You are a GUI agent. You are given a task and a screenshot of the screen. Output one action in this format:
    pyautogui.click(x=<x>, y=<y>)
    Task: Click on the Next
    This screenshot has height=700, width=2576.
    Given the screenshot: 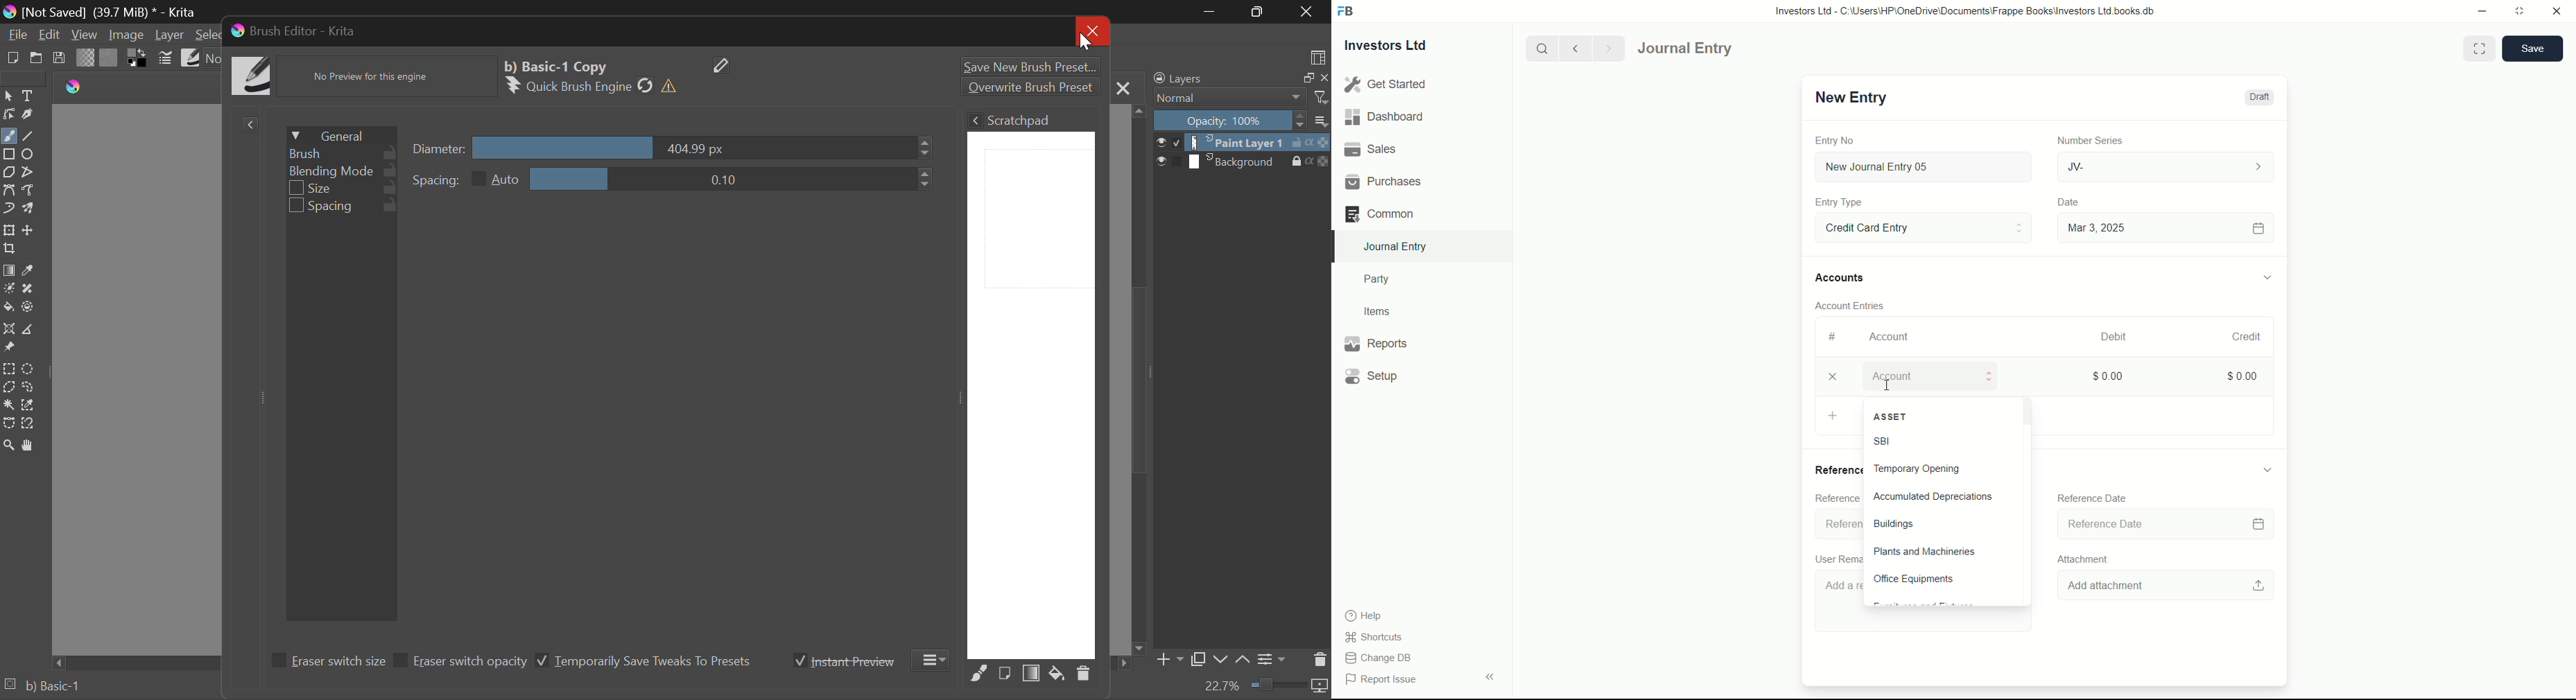 What is the action you would take?
    pyautogui.click(x=1606, y=48)
    